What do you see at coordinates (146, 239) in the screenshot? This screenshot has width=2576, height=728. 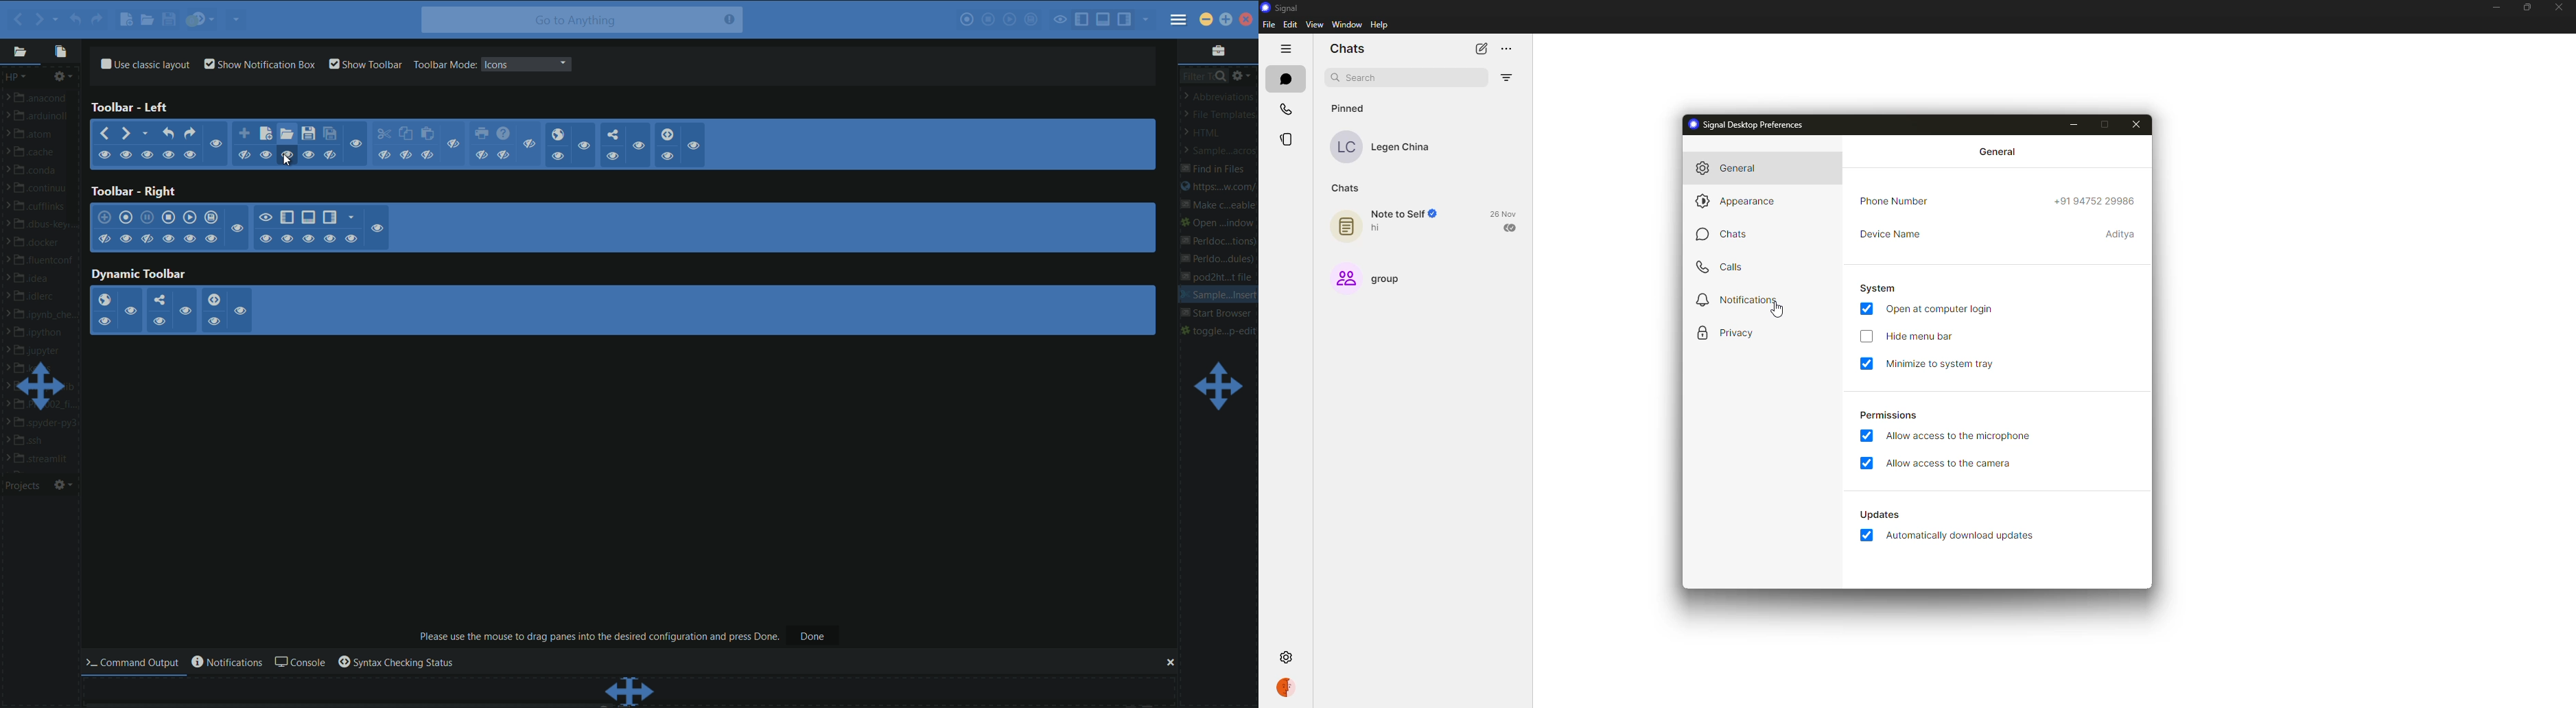 I see `hide/show` at bounding box center [146, 239].